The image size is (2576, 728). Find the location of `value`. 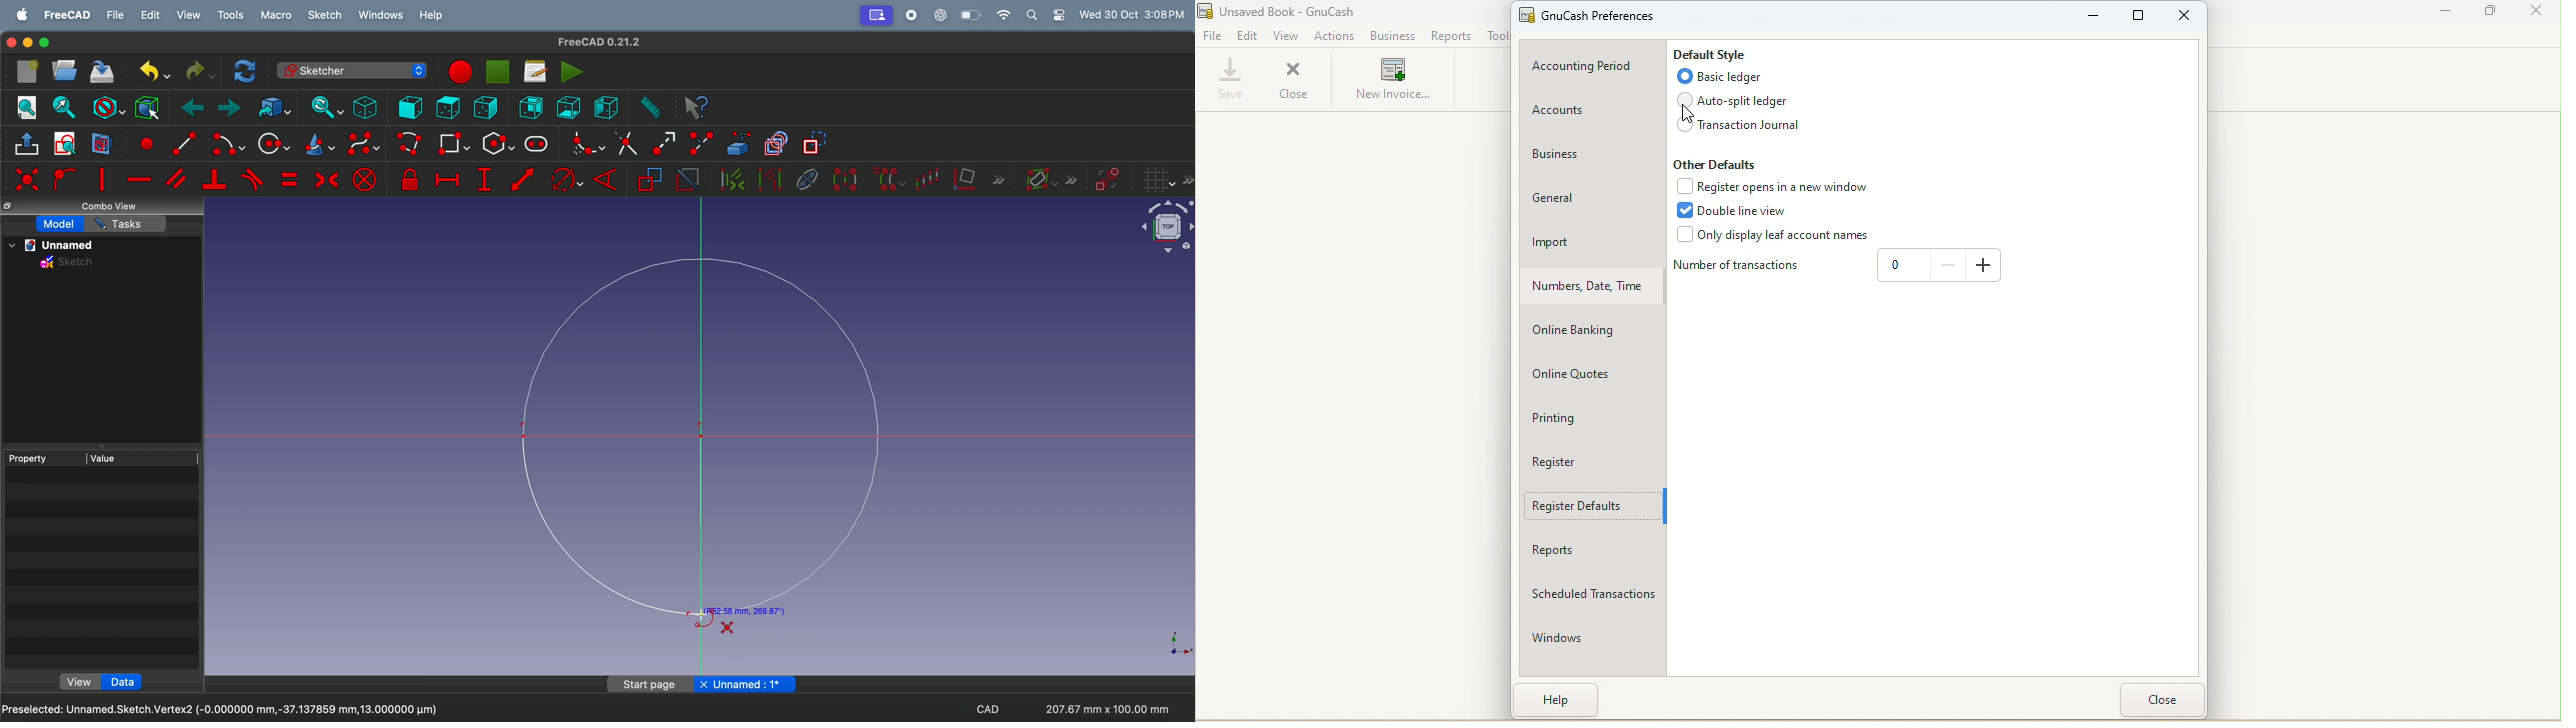

value is located at coordinates (143, 457).